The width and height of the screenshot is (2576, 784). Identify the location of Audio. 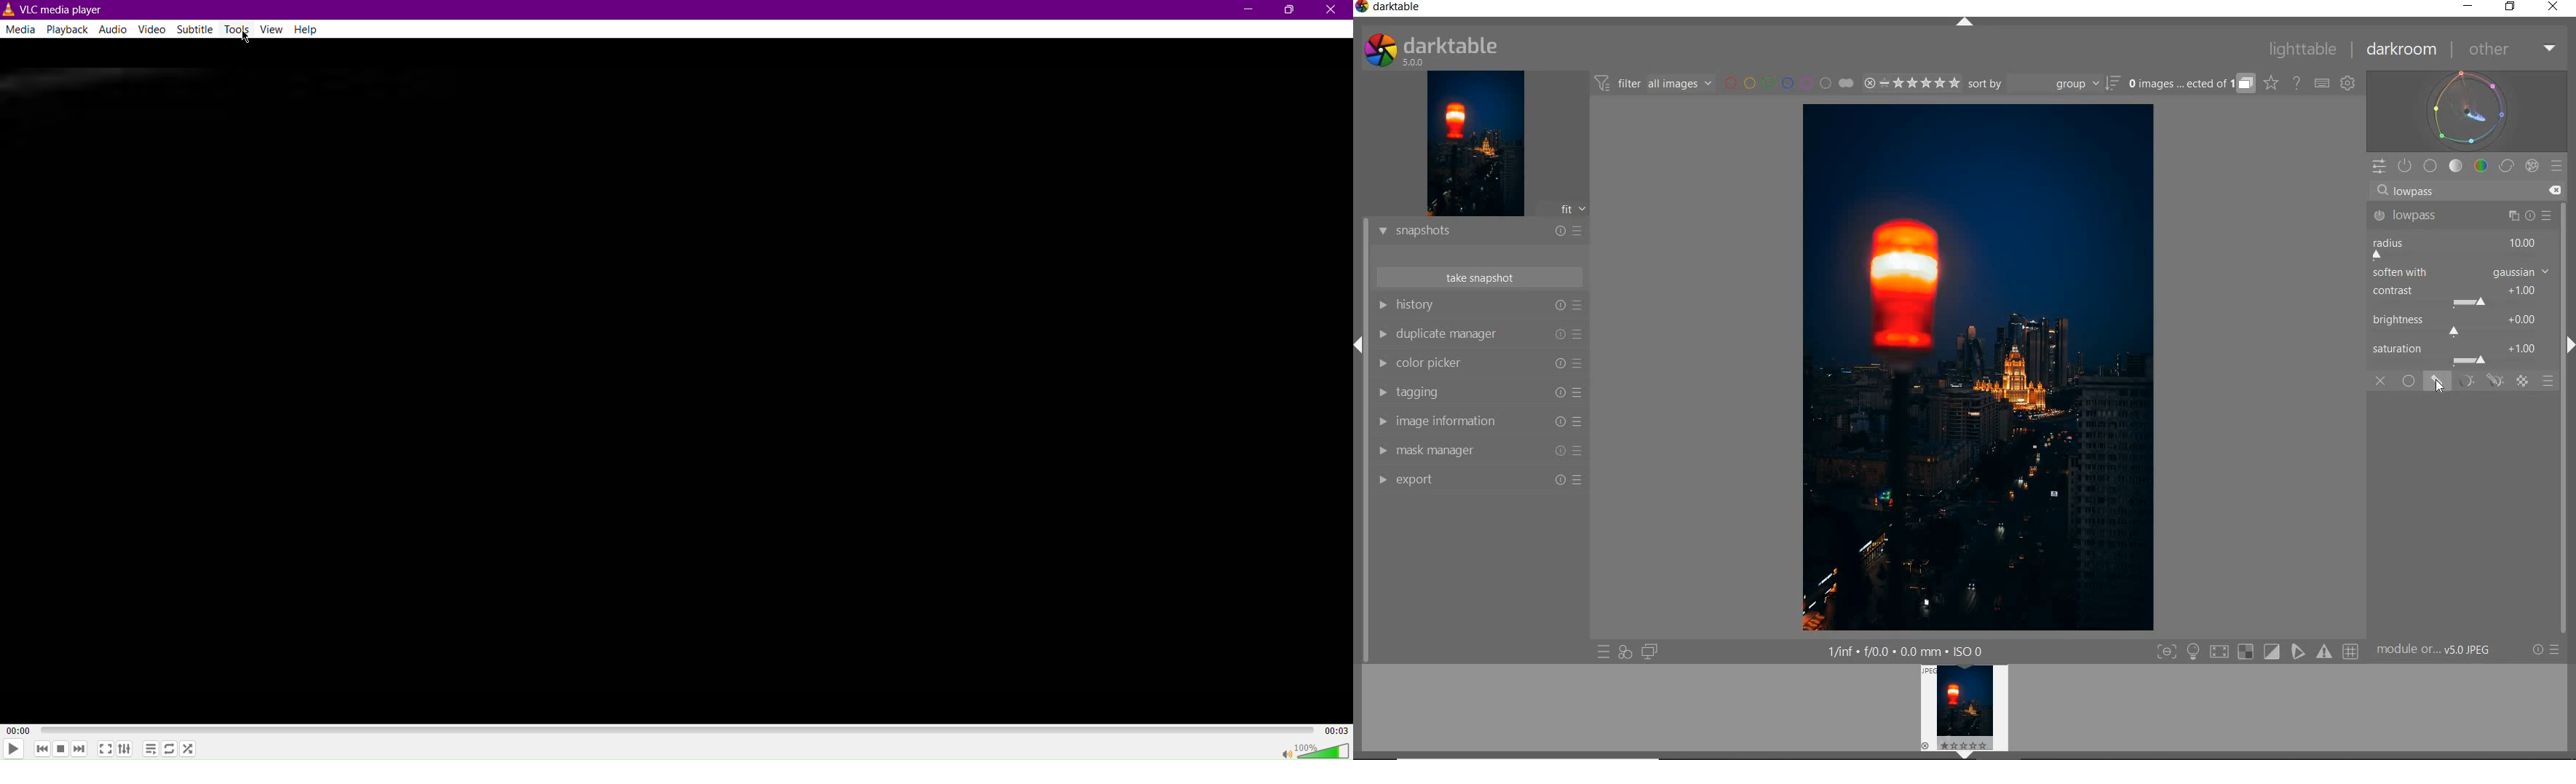
(116, 29).